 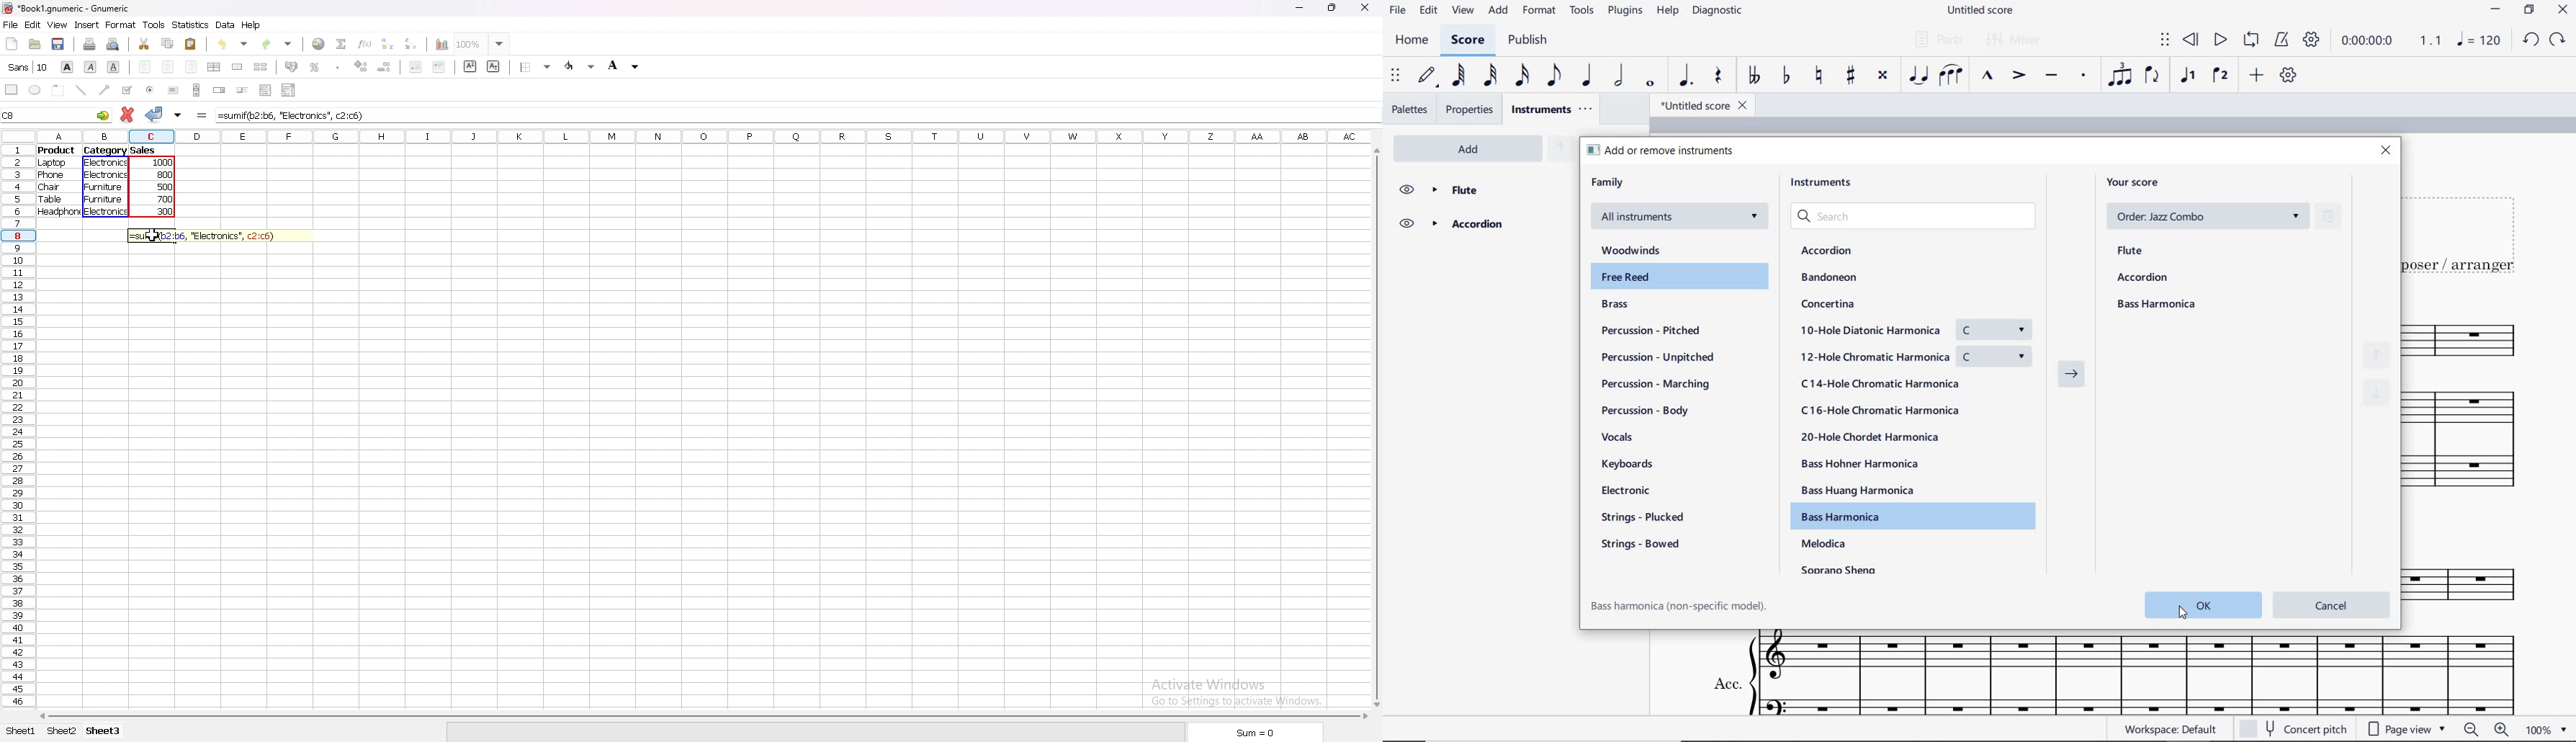 What do you see at coordinates (2121, 75) in the screenshot?
I see `tuplet` at bounding box center [2121, 75].